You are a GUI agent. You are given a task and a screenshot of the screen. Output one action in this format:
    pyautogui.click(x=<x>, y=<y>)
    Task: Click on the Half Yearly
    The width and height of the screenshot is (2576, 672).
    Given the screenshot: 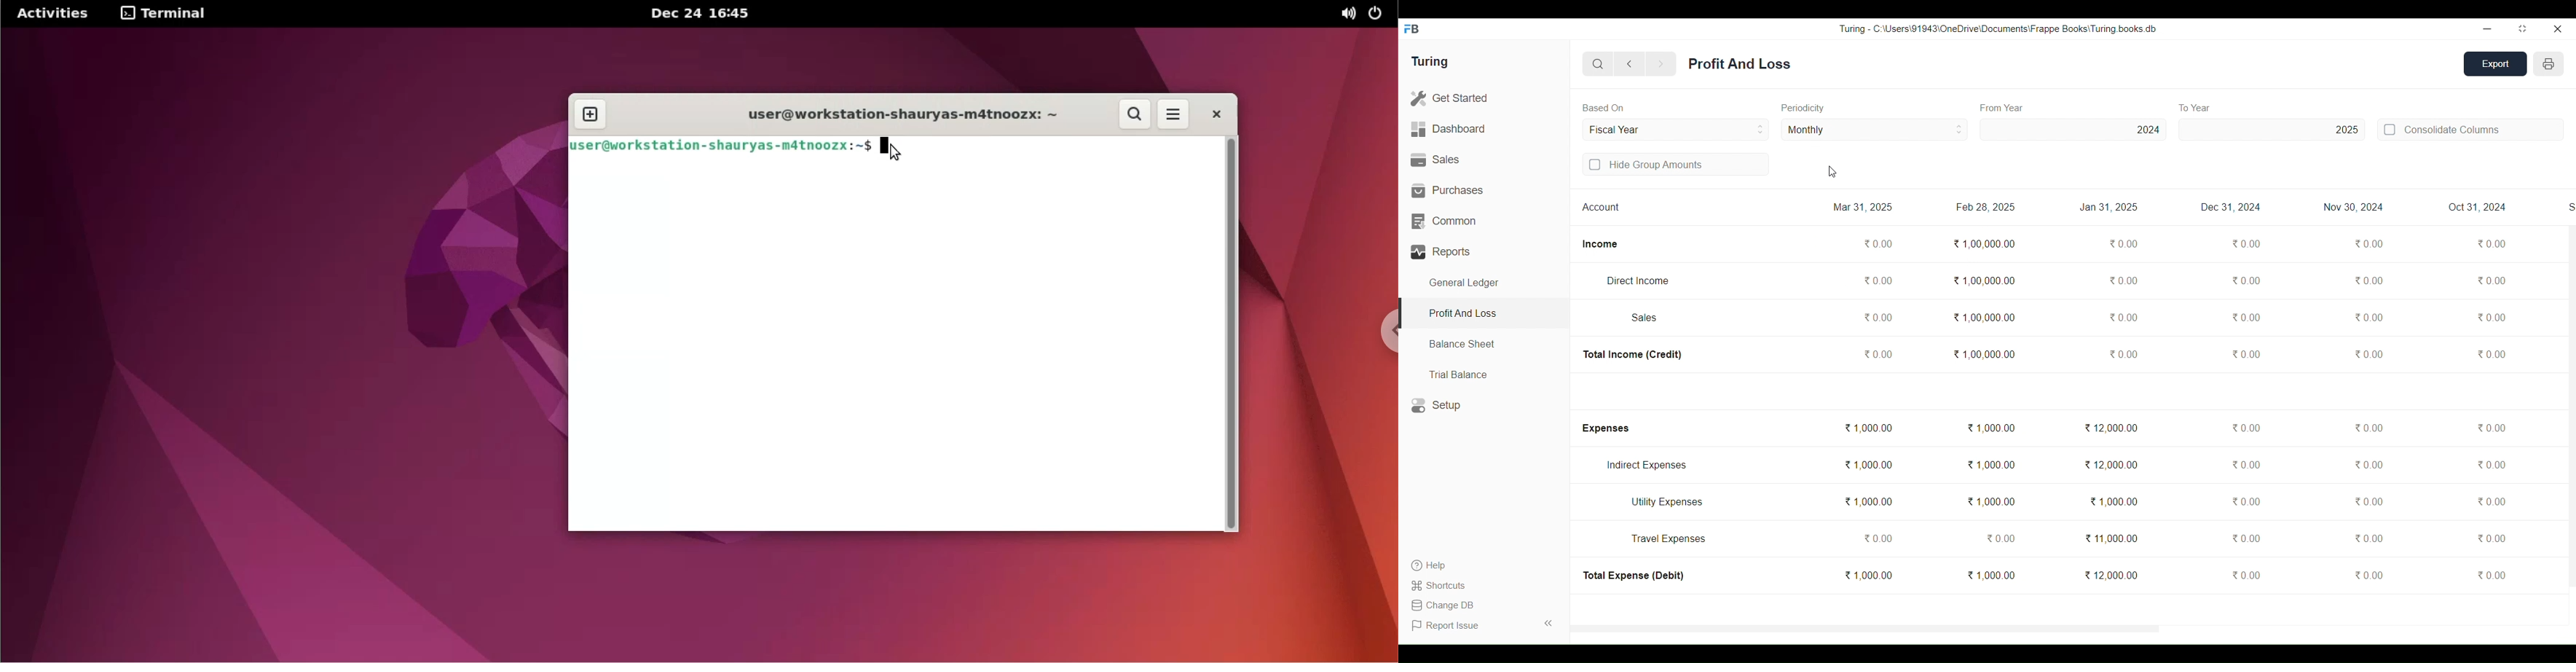 What is the action you would take?
    pyautogui.click(x=1875, y=129)
    